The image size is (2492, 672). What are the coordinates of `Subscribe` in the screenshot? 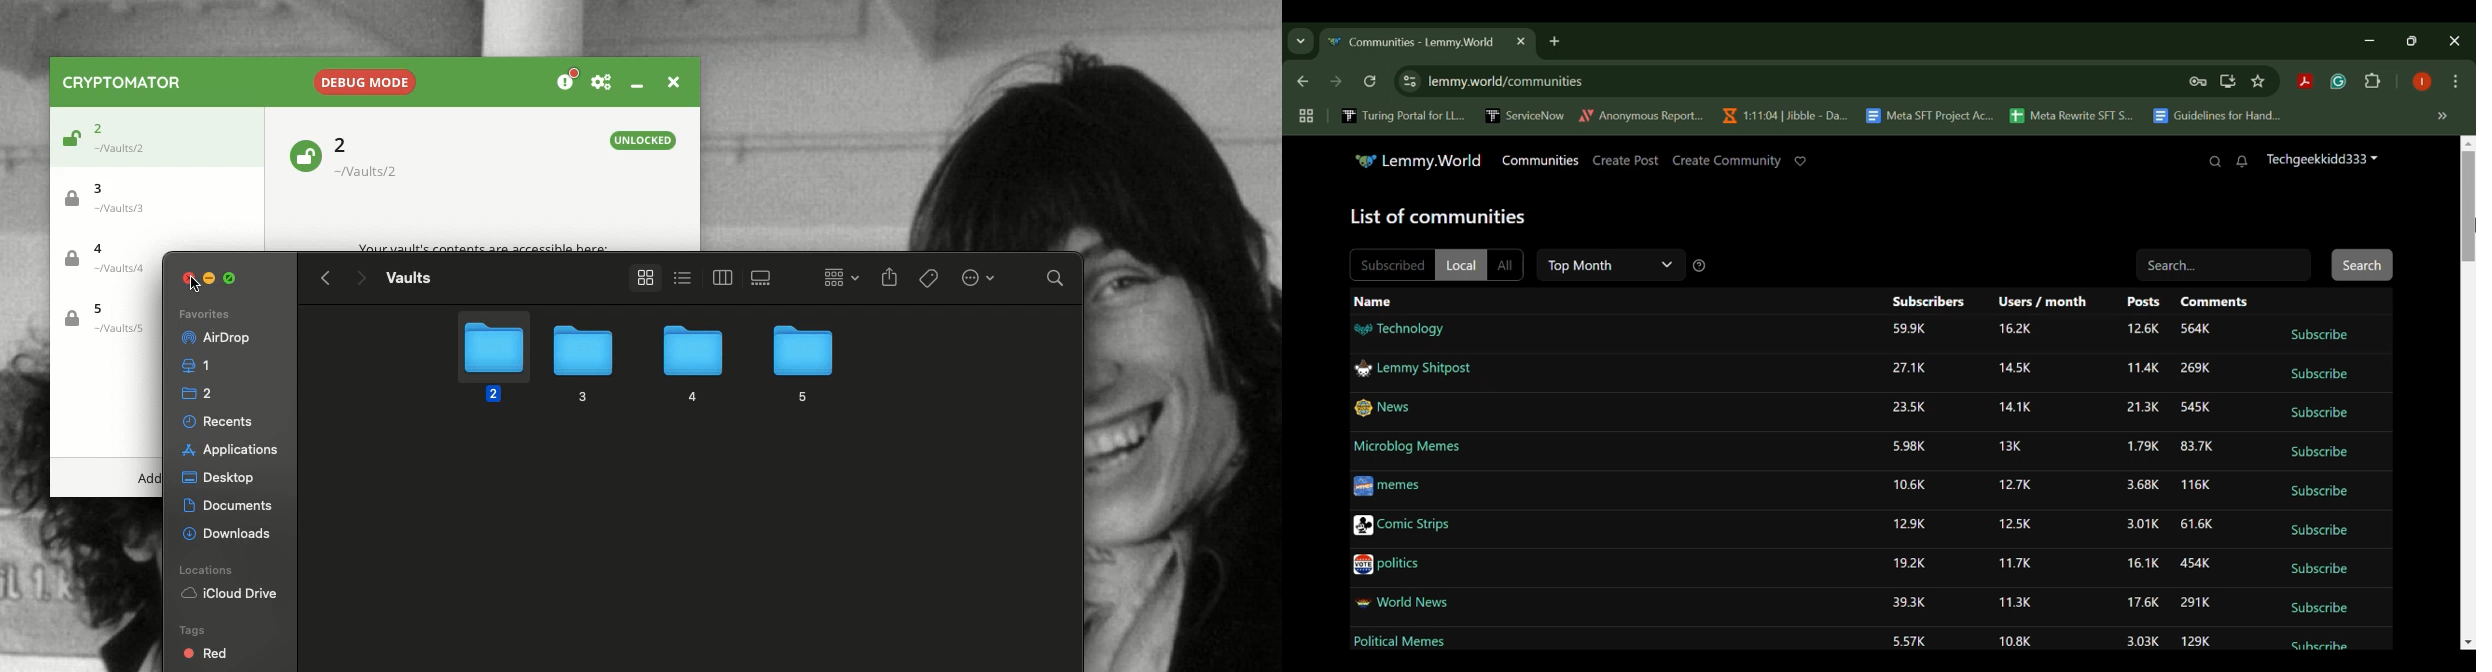 It's located at (2318, 492).